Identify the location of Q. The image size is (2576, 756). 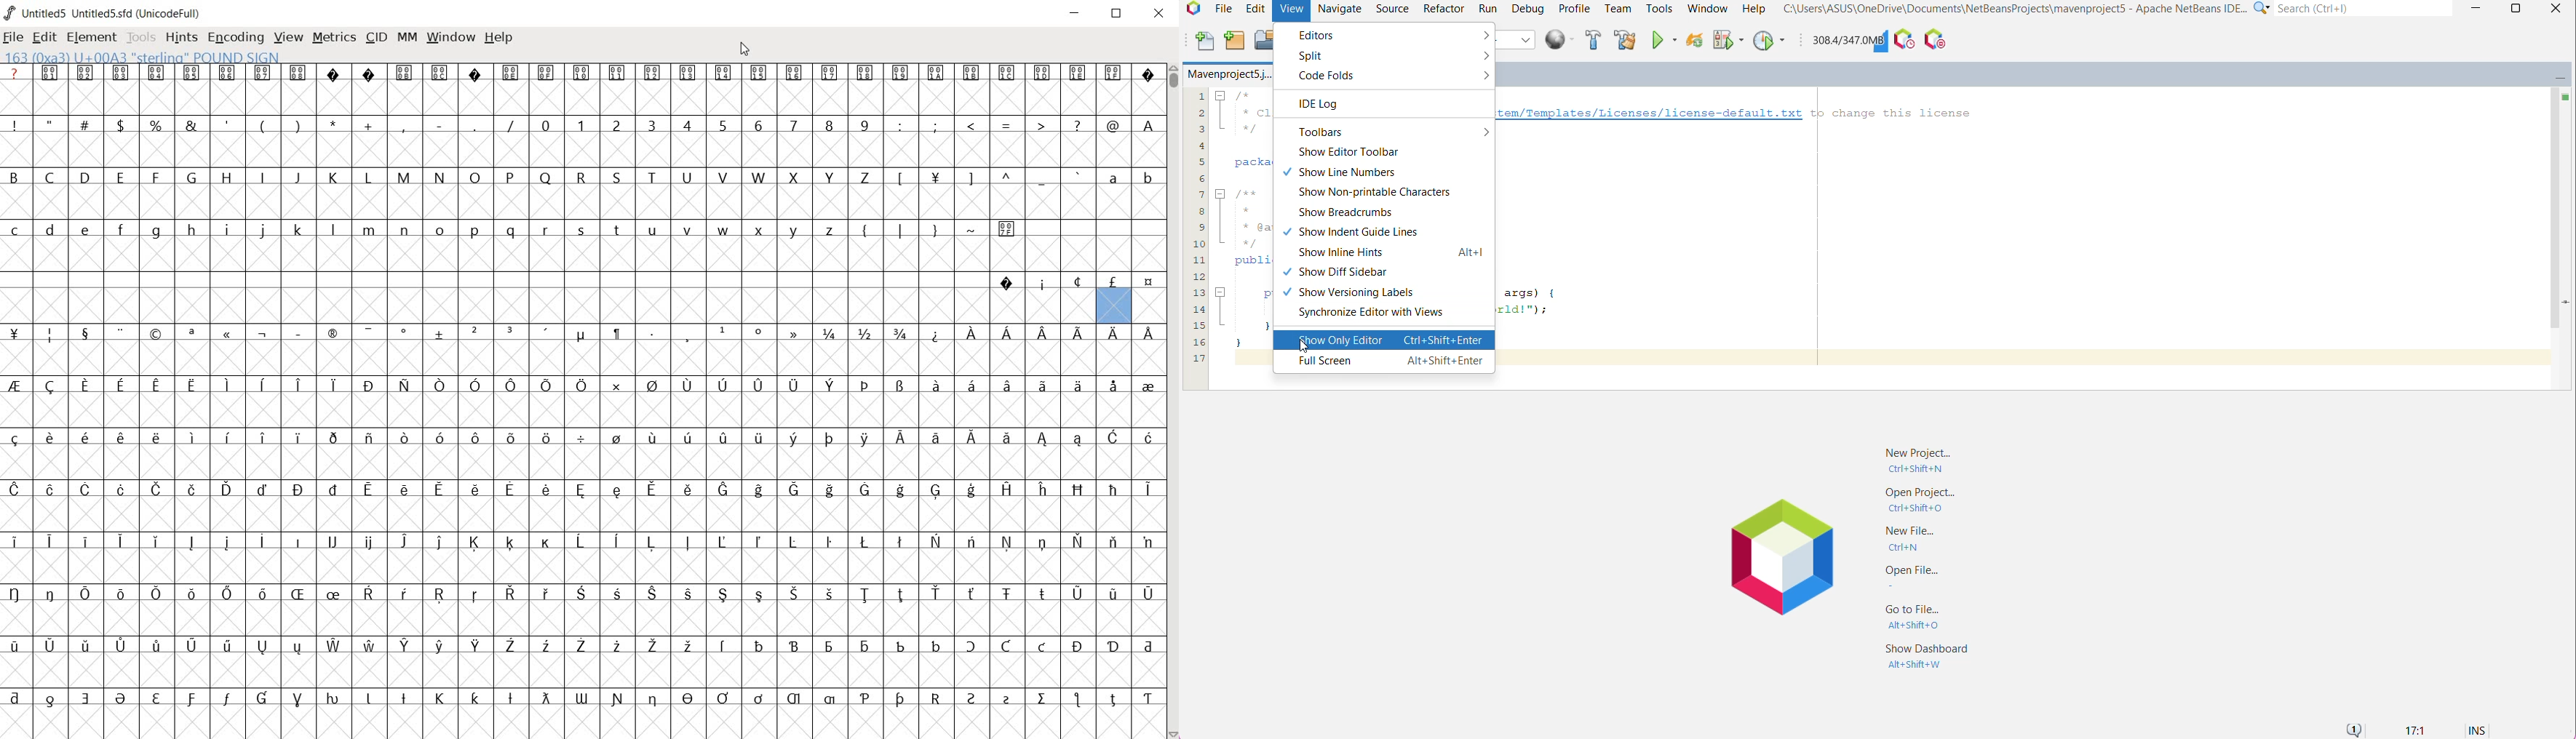
(543, 178).